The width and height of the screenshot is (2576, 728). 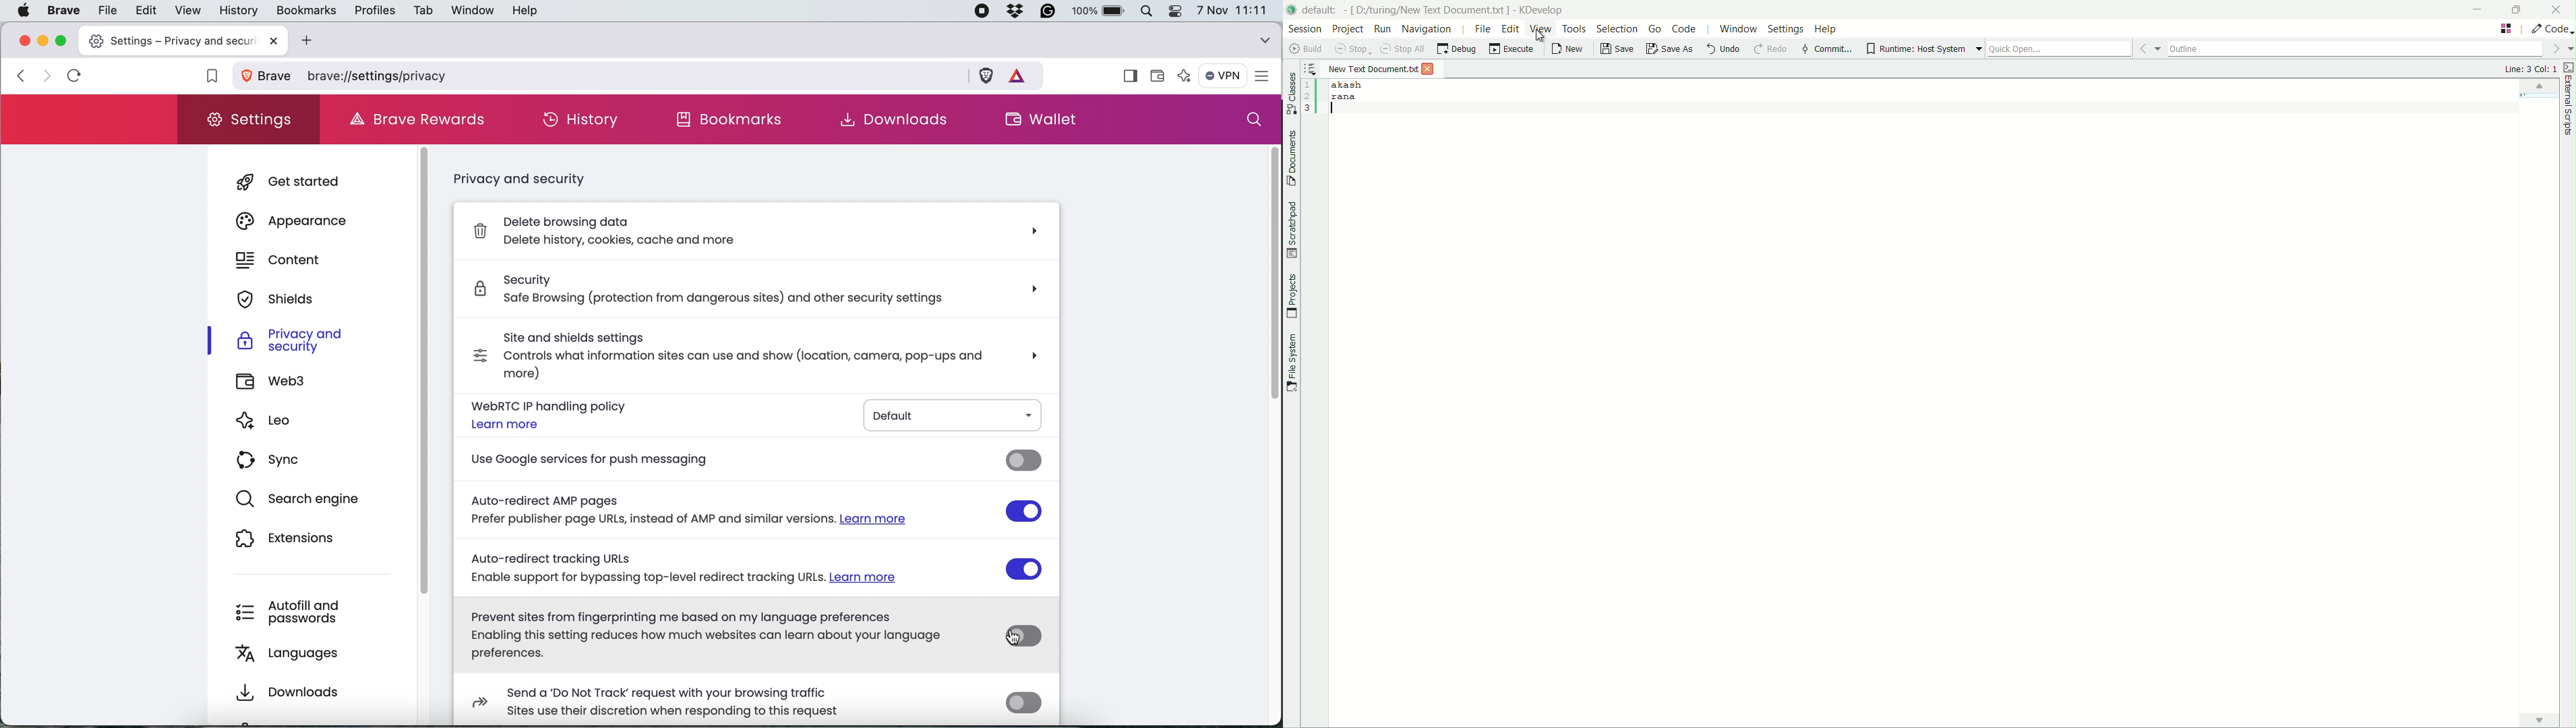 I want to click on redo, so click(x=1774, y=50).